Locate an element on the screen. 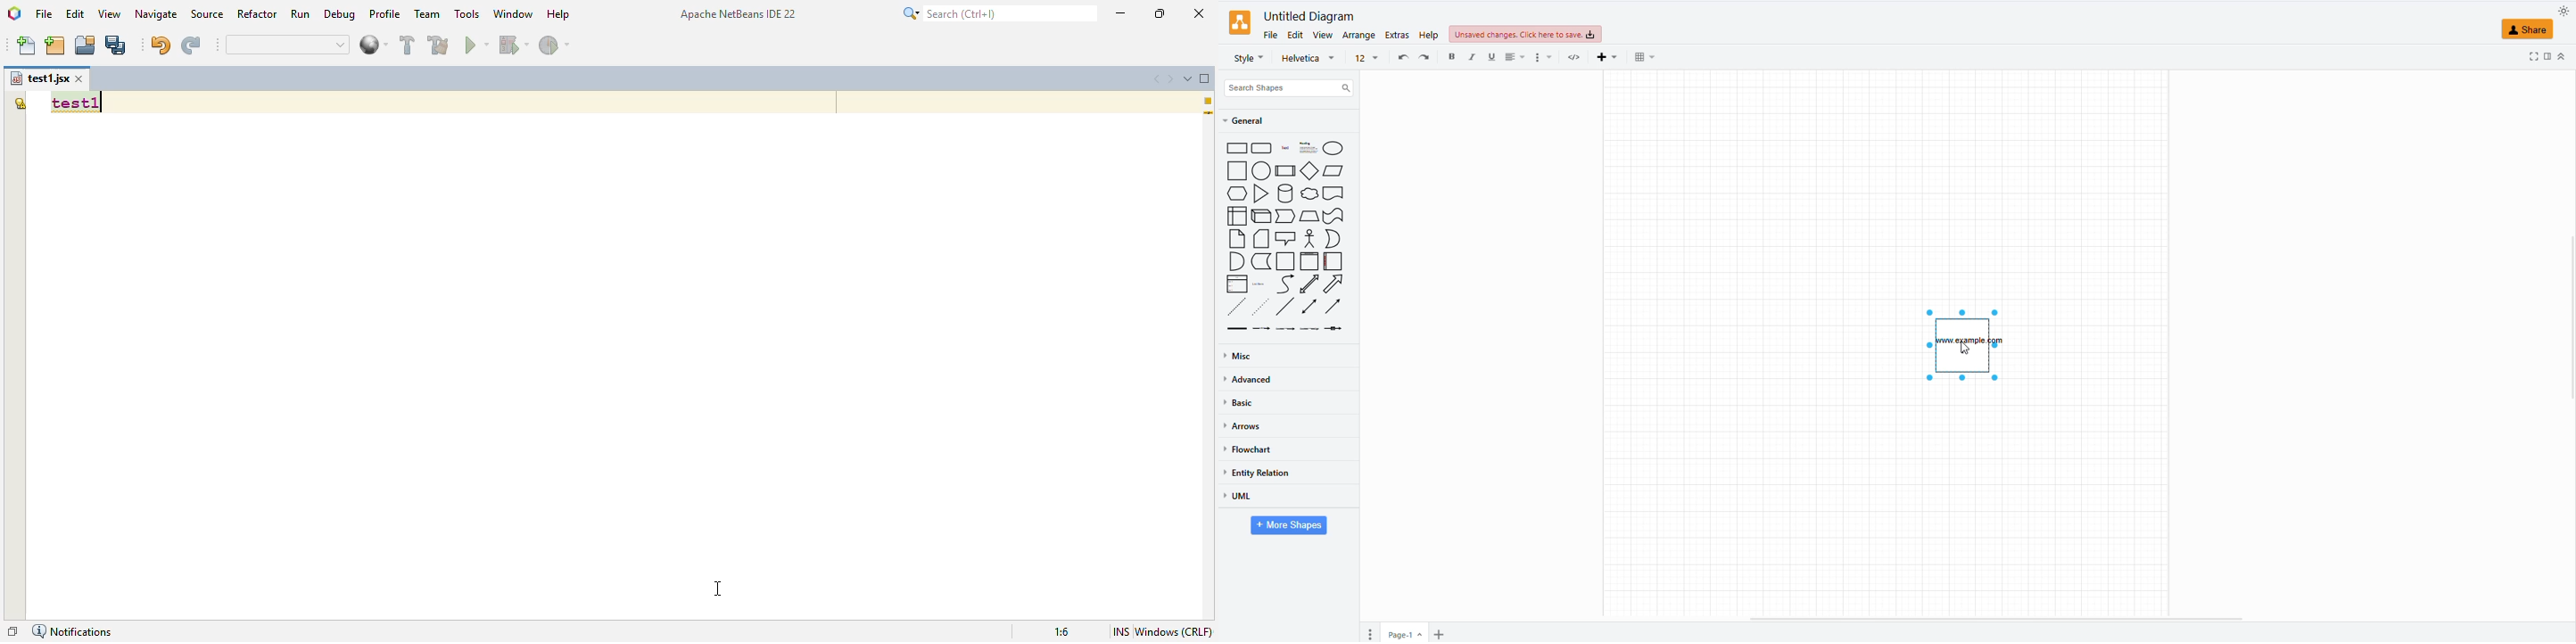 This screenshot has height=644, width=2576. web browser is located at coordinates (374, 45).